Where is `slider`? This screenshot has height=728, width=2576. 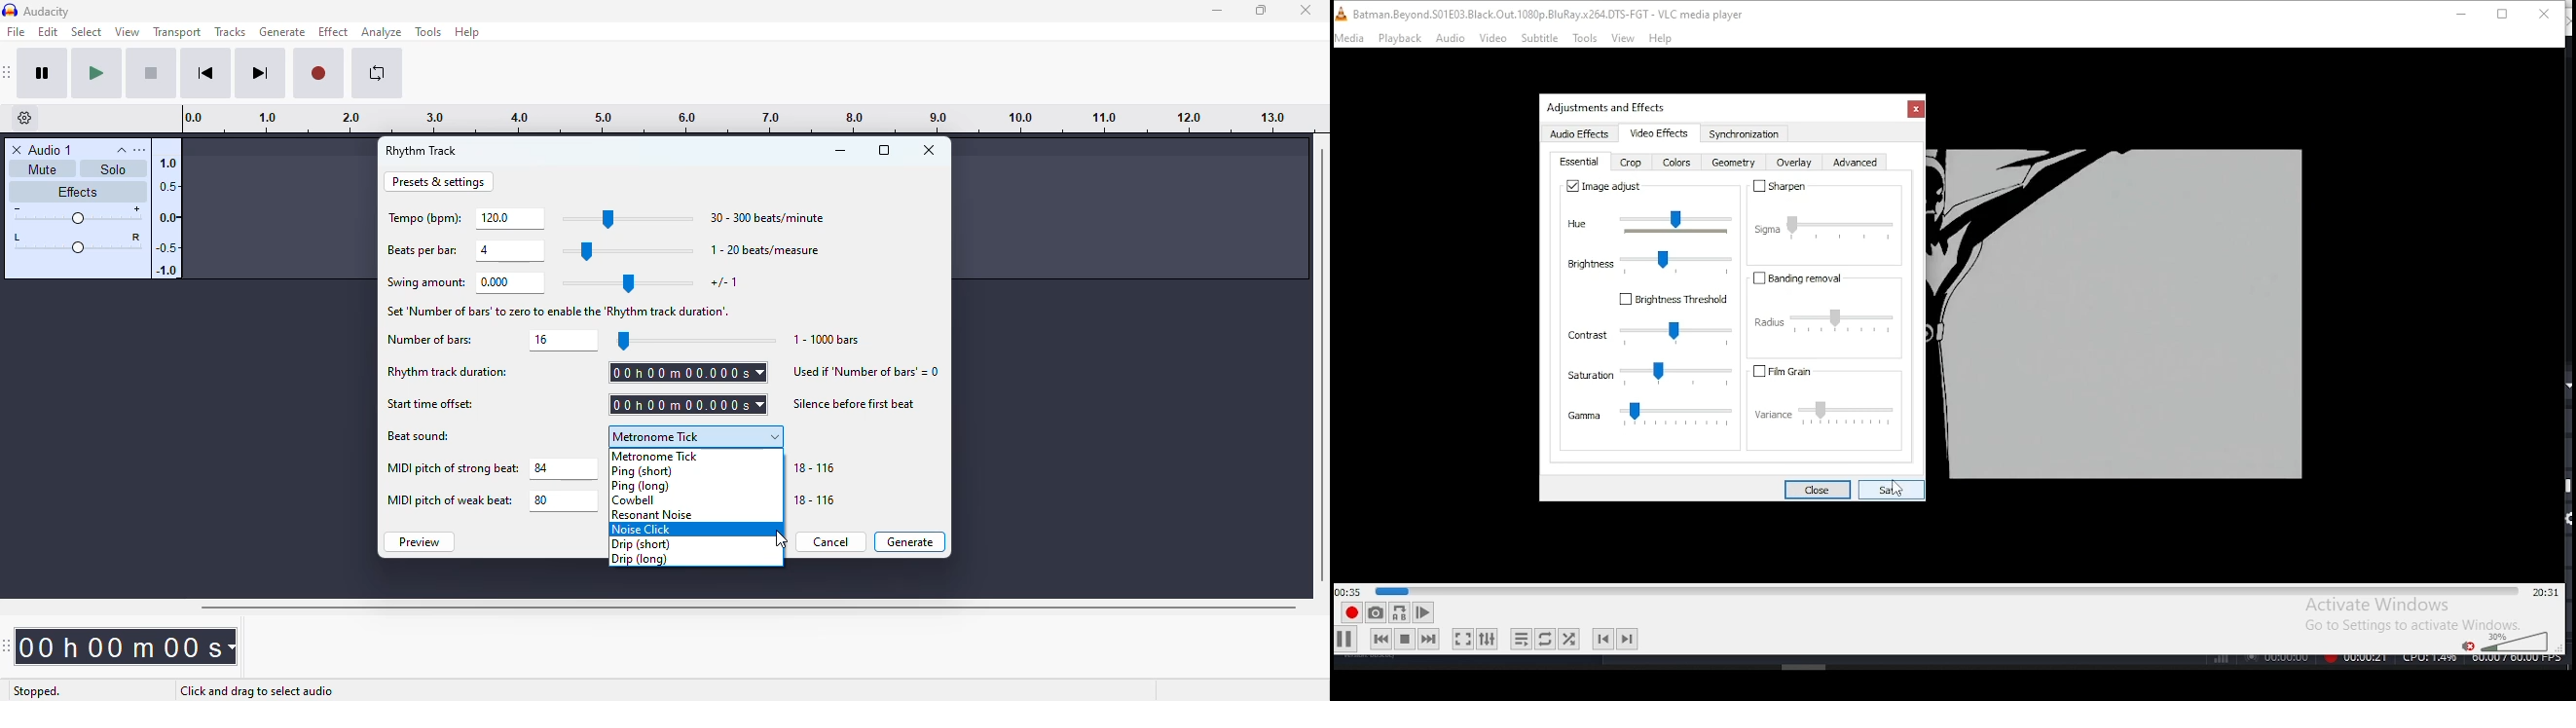 slider is located at coordinates (628, 251).